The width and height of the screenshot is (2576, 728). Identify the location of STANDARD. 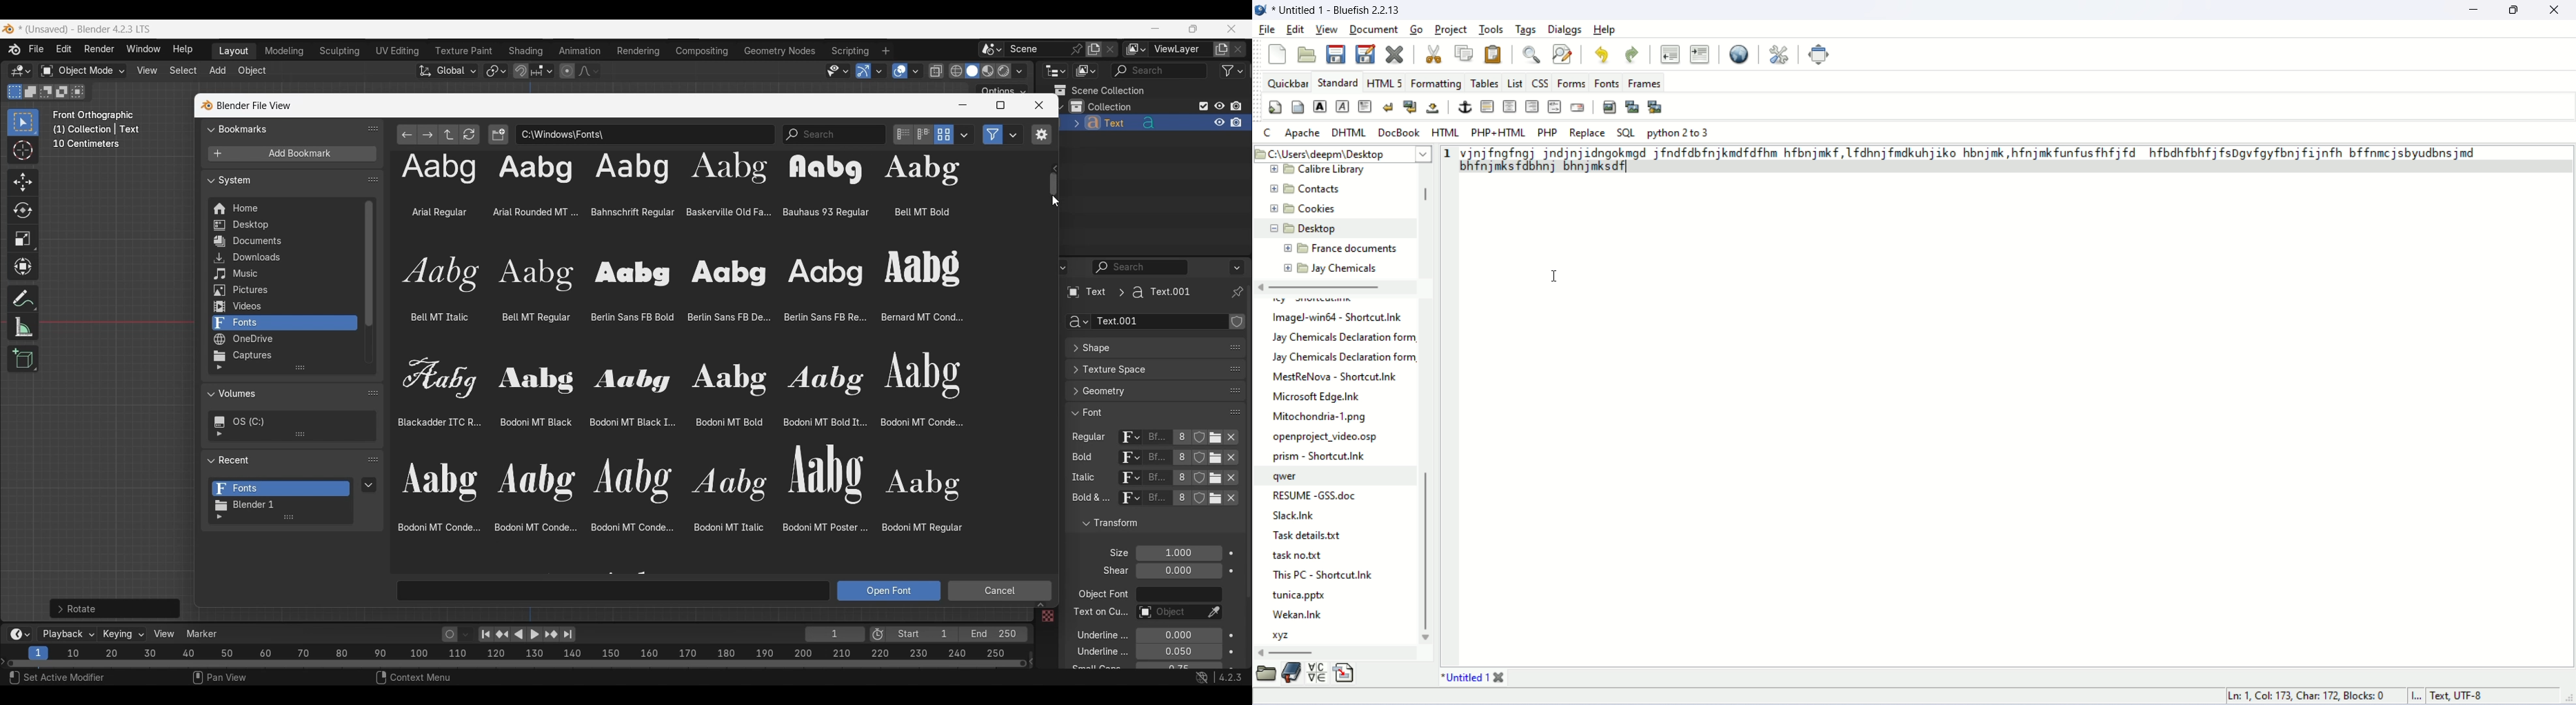
(1338, 82).